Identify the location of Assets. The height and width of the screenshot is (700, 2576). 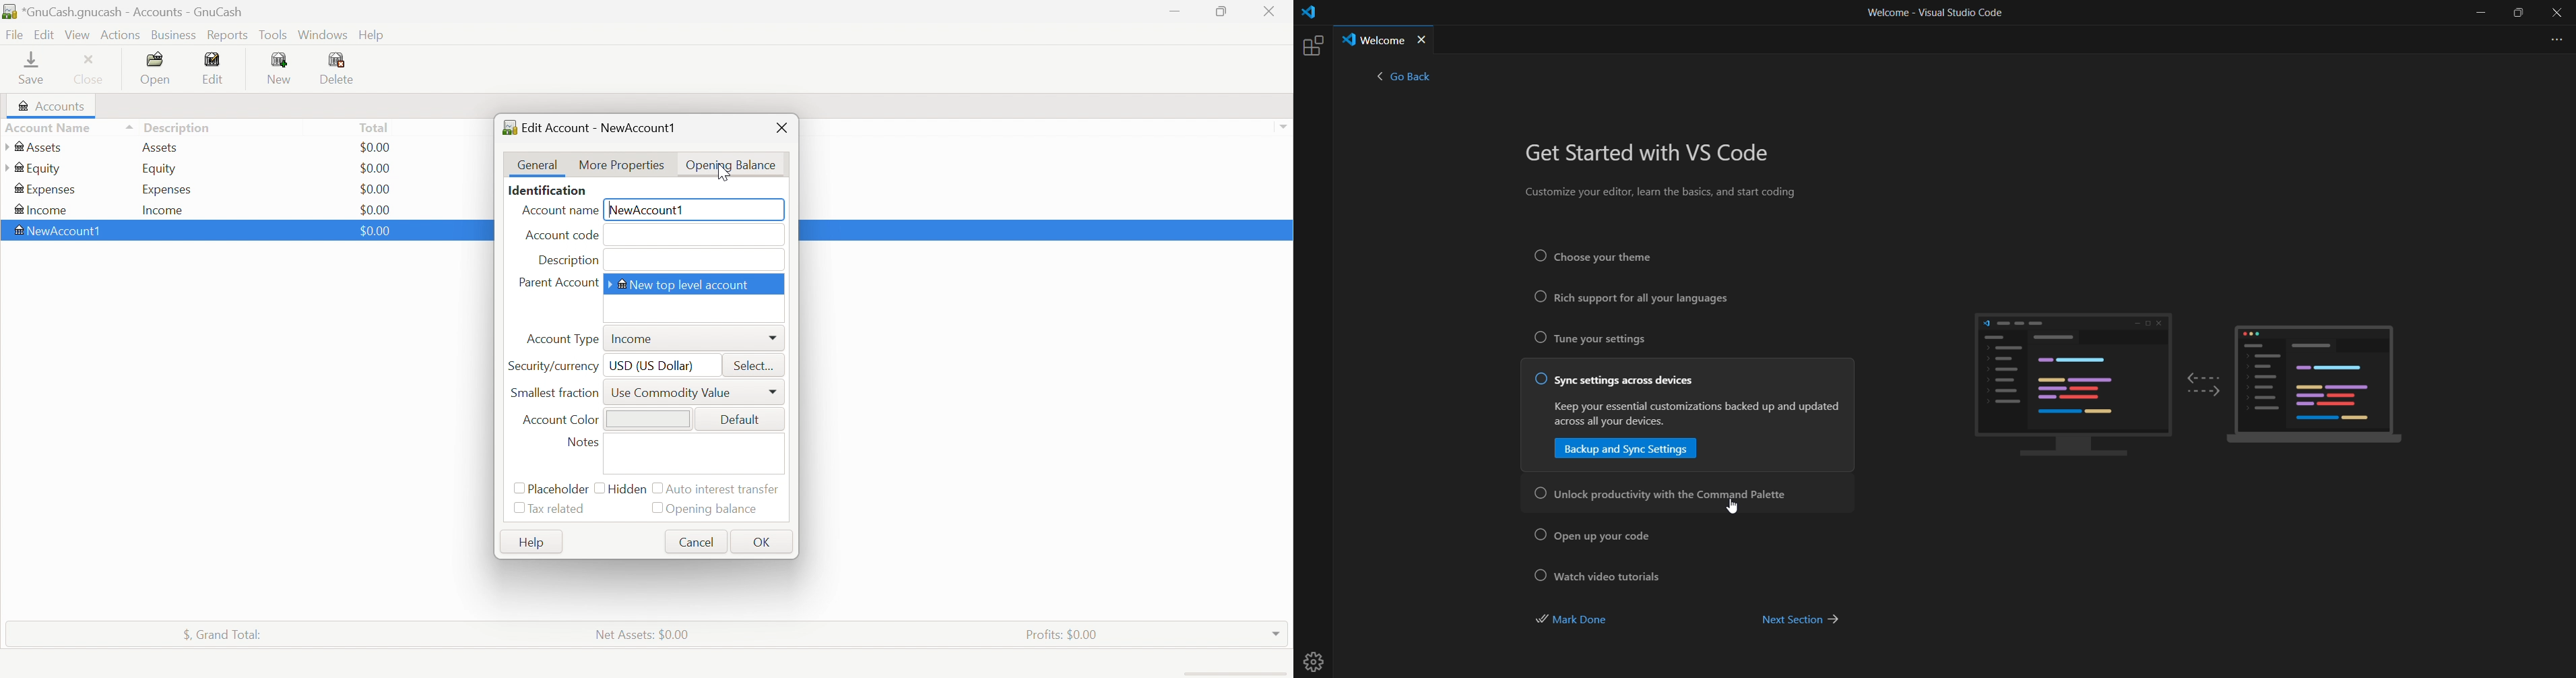
(165, 148).